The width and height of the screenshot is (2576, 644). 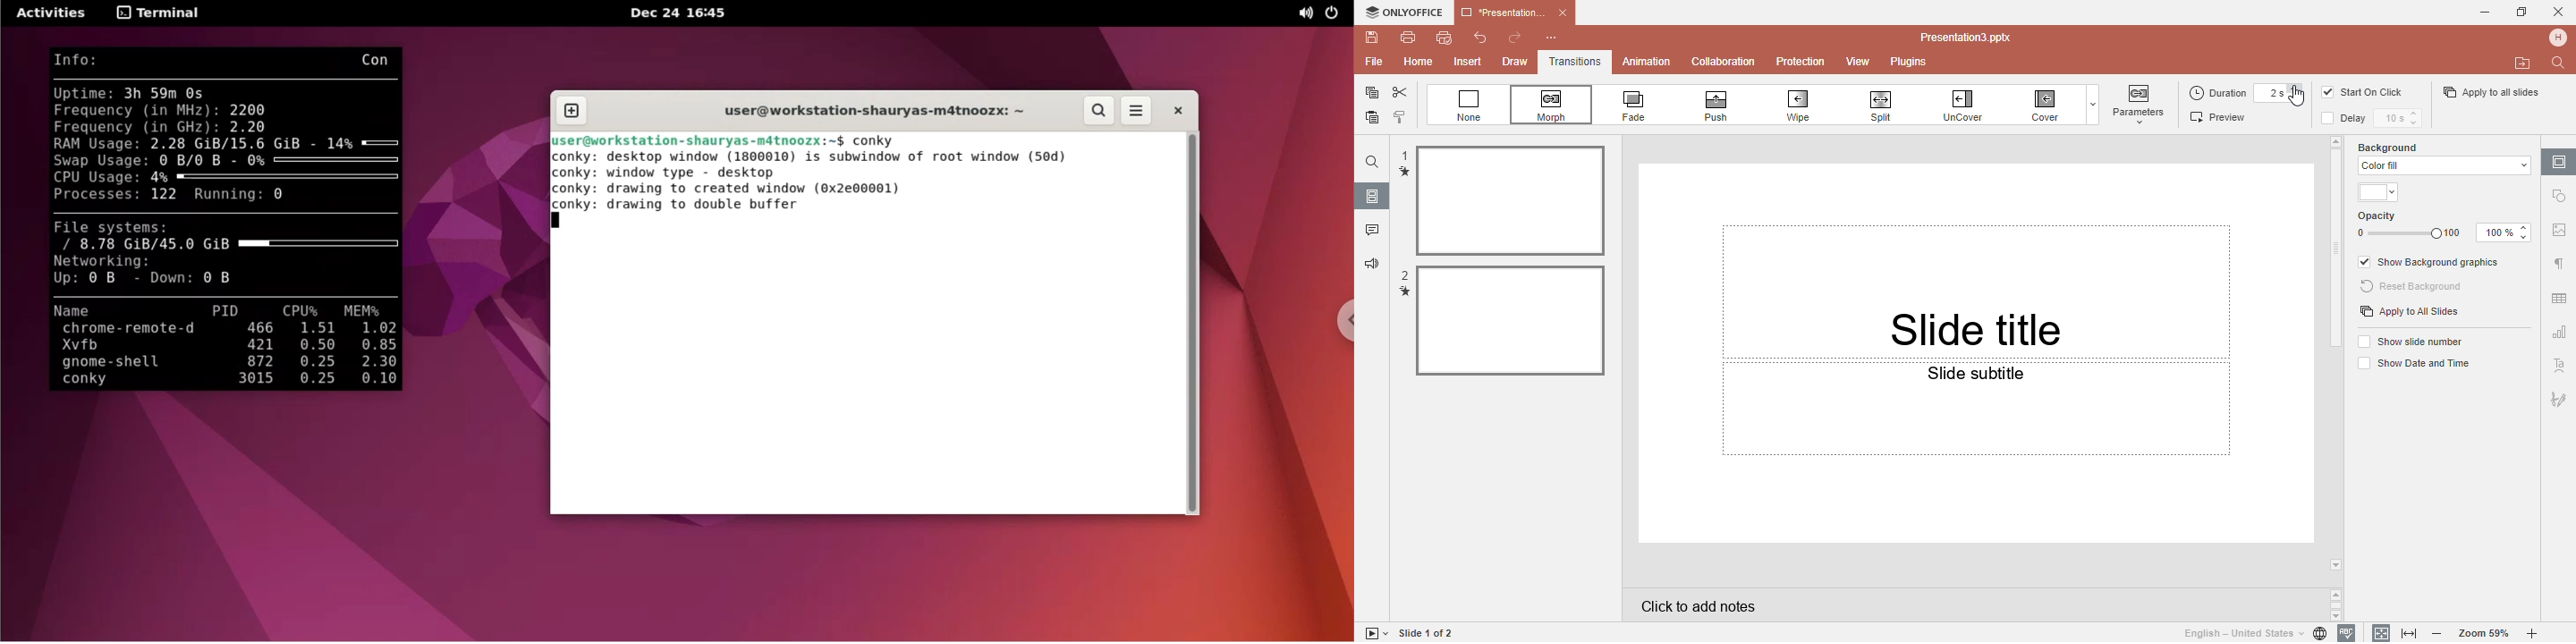 What do you see at coordinates (1888, 103) in the screenshot?
I see `Spill` at bounding box center [1888, 103].